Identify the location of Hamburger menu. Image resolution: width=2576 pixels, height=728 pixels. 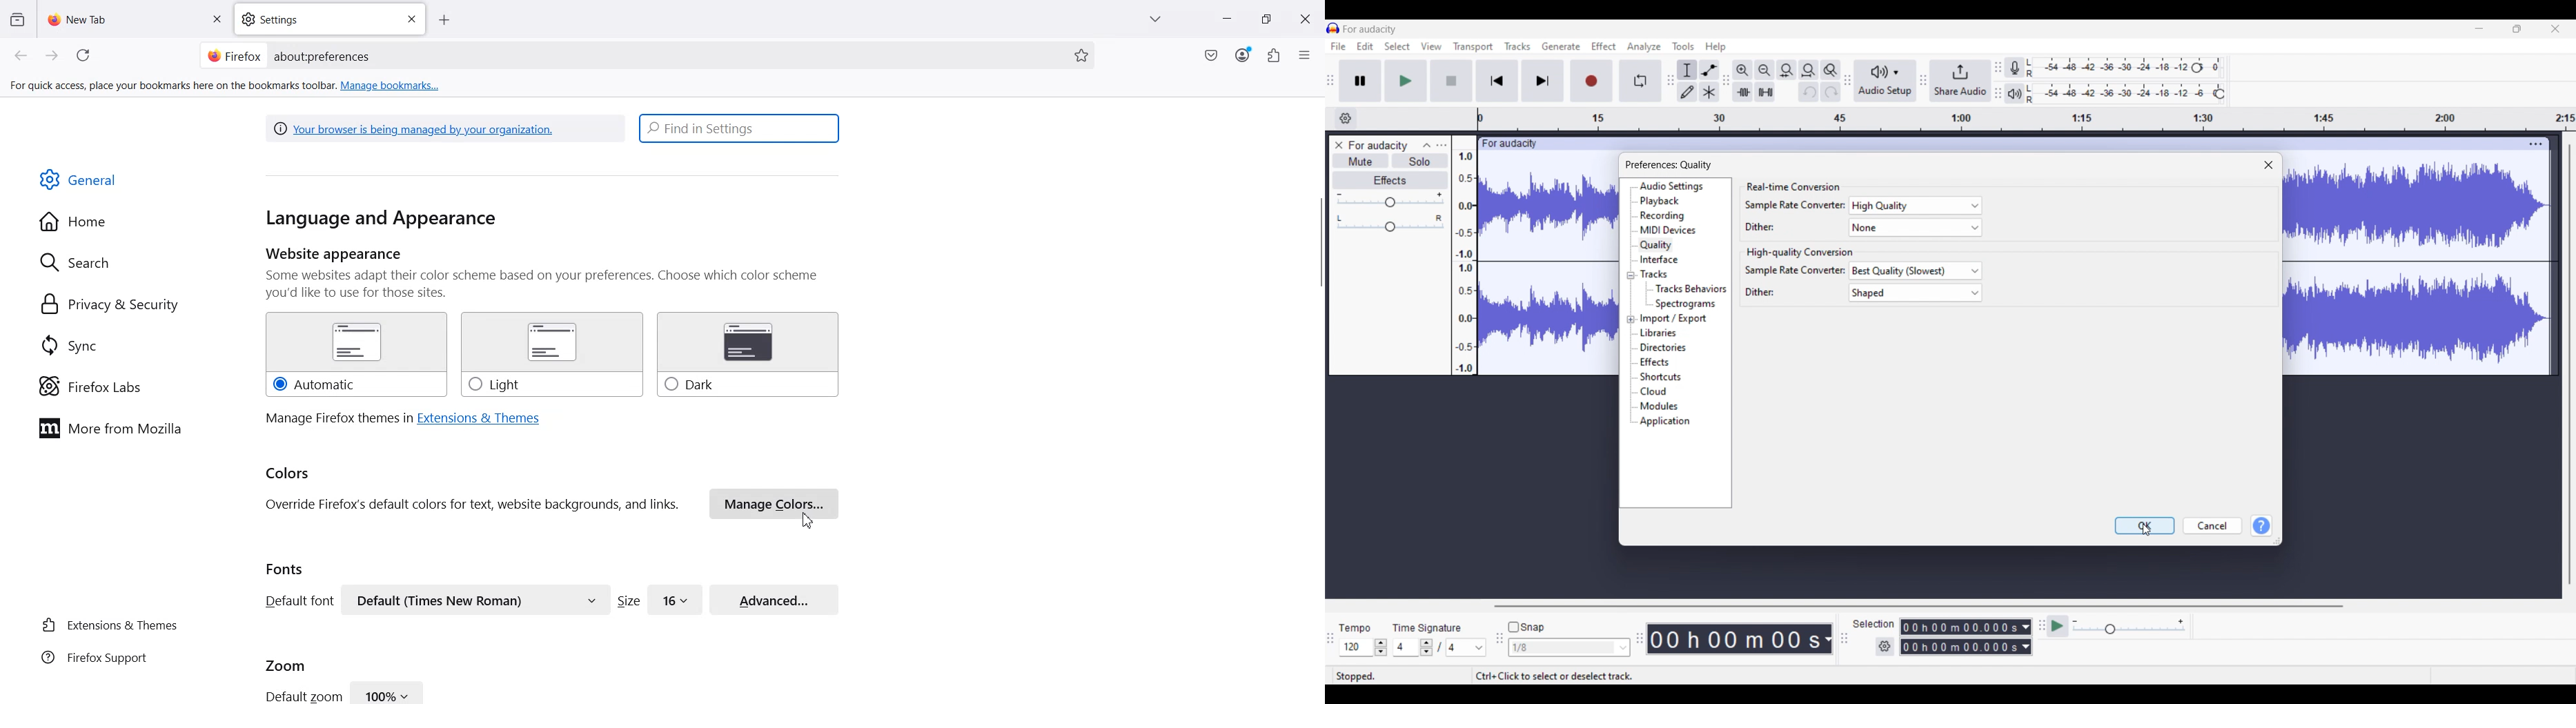
(1306, 56).